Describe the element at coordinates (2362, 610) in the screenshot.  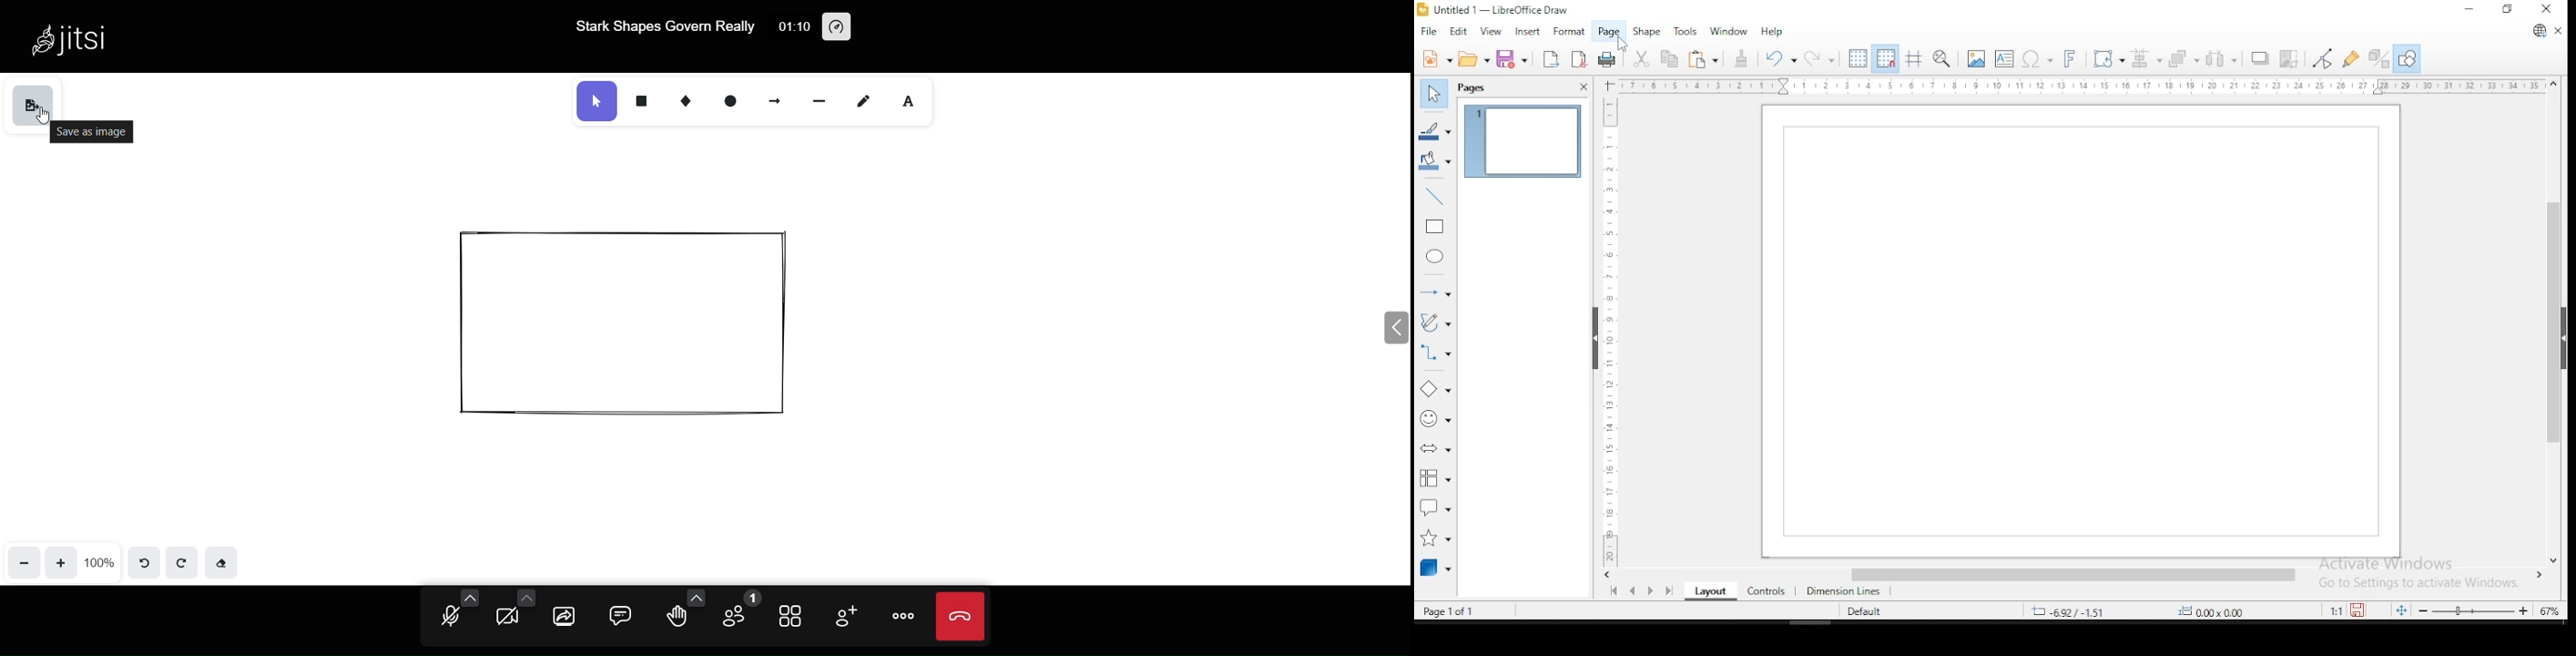
I see `save` at that location.